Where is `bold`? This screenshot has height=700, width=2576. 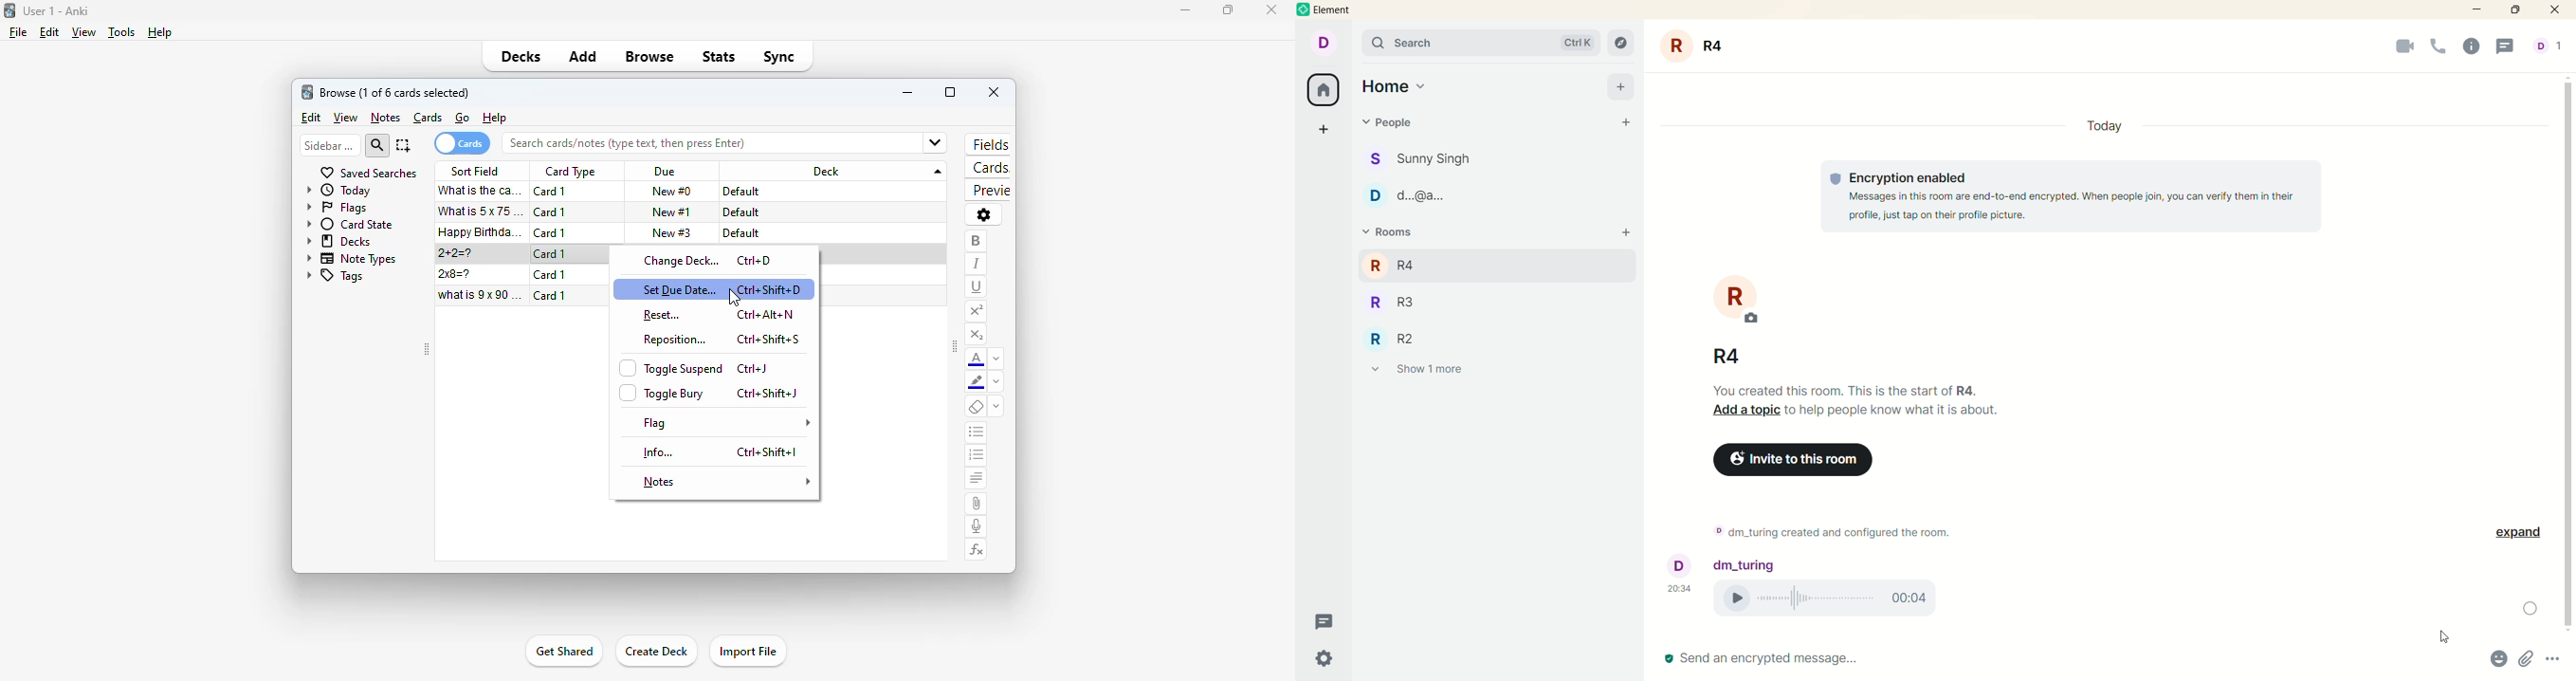 bold is located at coordinates (976, 241).